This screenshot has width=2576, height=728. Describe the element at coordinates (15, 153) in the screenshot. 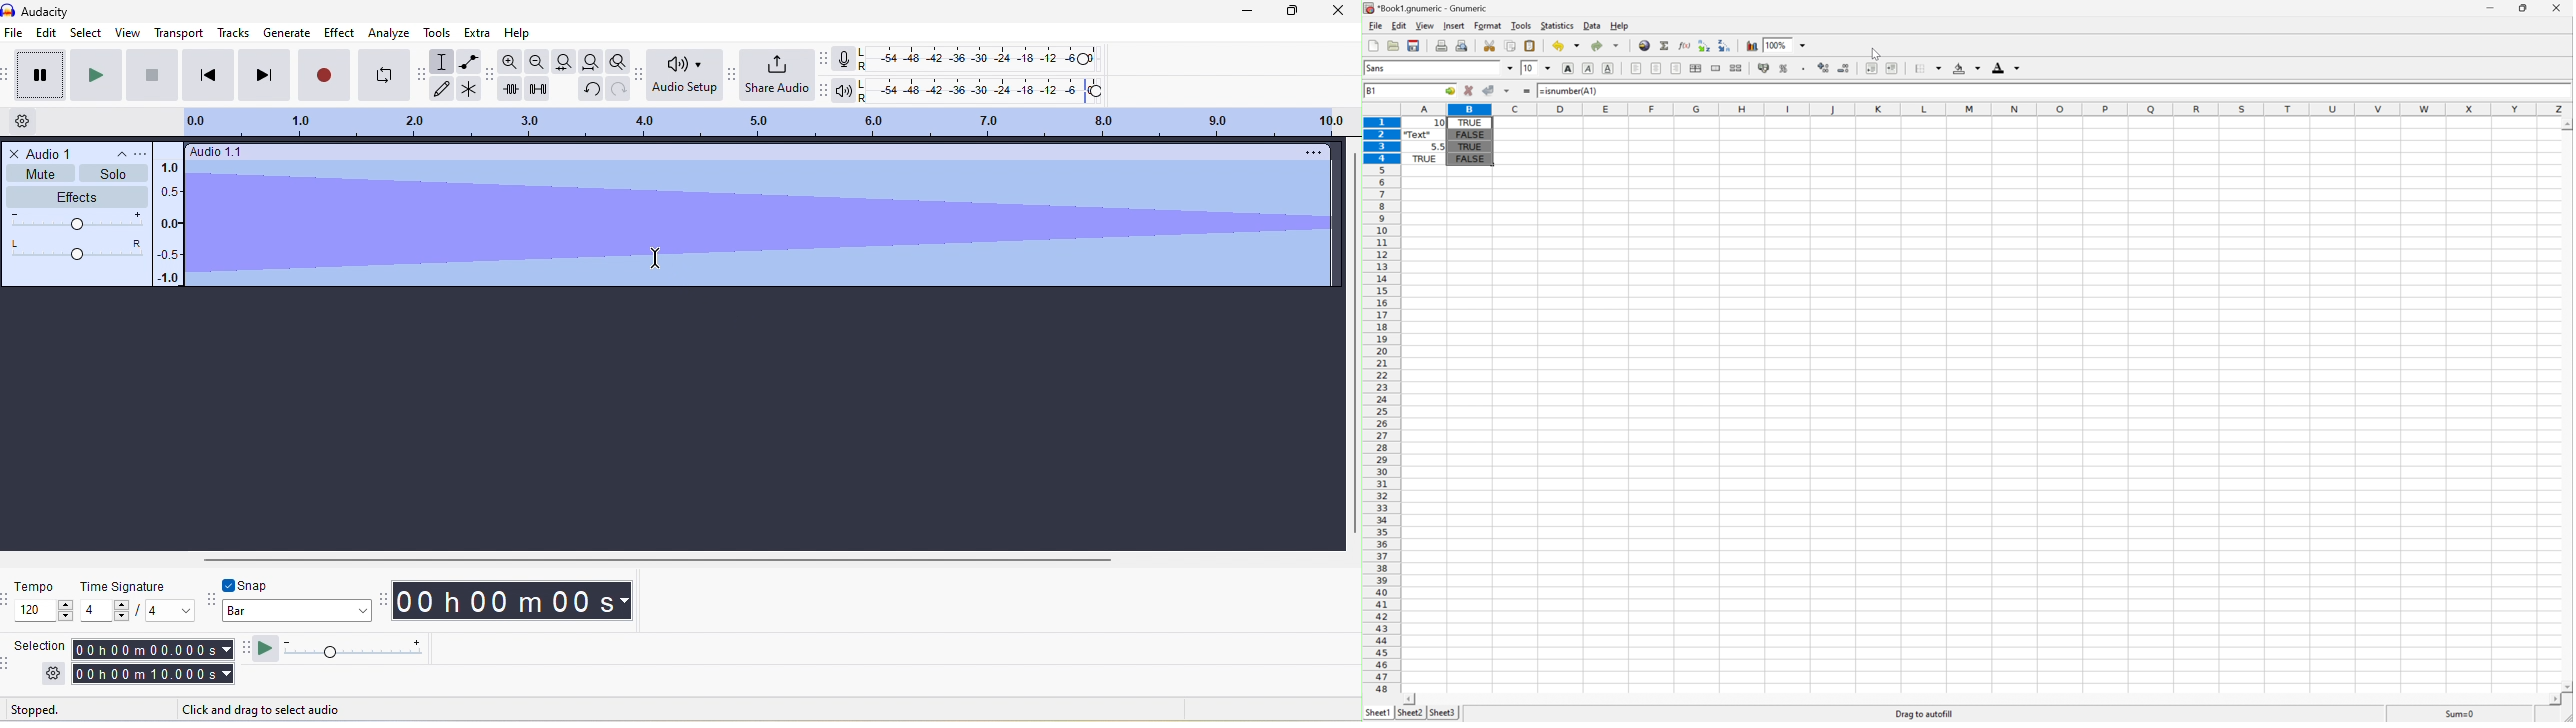

I see `close` at that location.